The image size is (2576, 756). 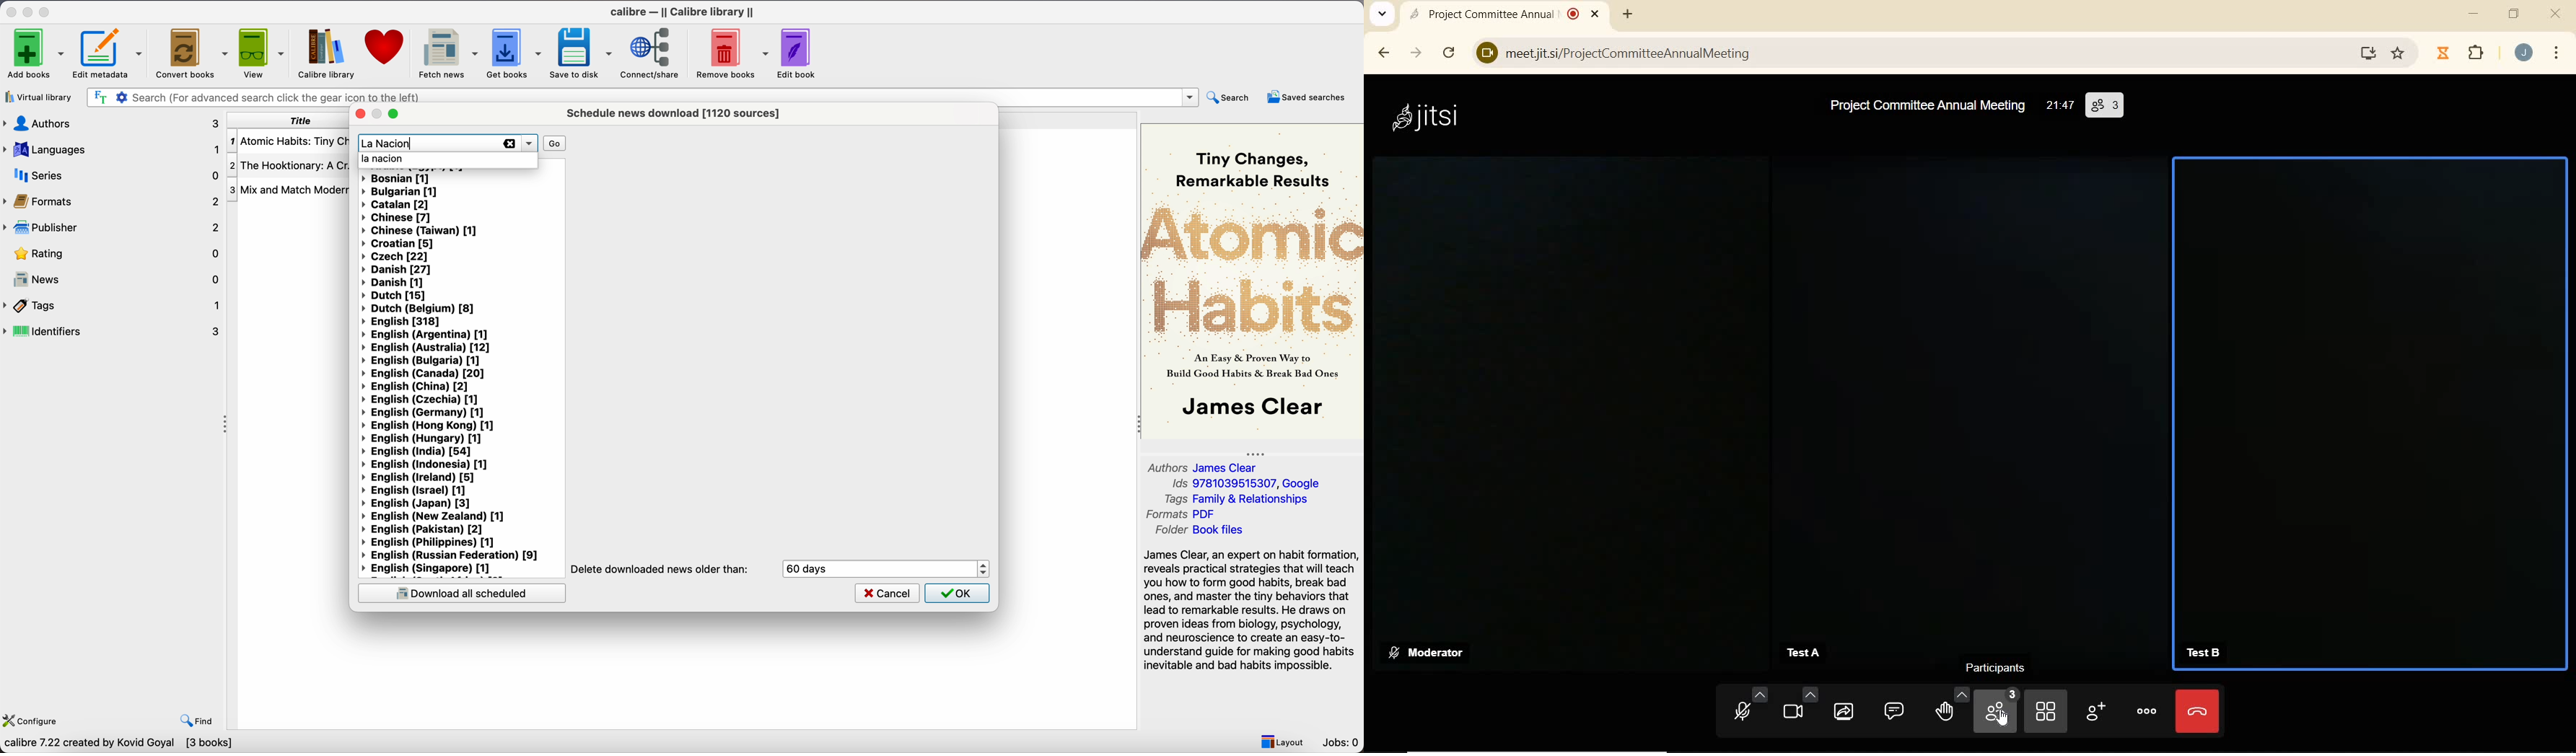 What do you see at coordinates (1241, 499) in the screenshot?
I see `Tags Family & Relationships` at bounding box center [1241, 499].